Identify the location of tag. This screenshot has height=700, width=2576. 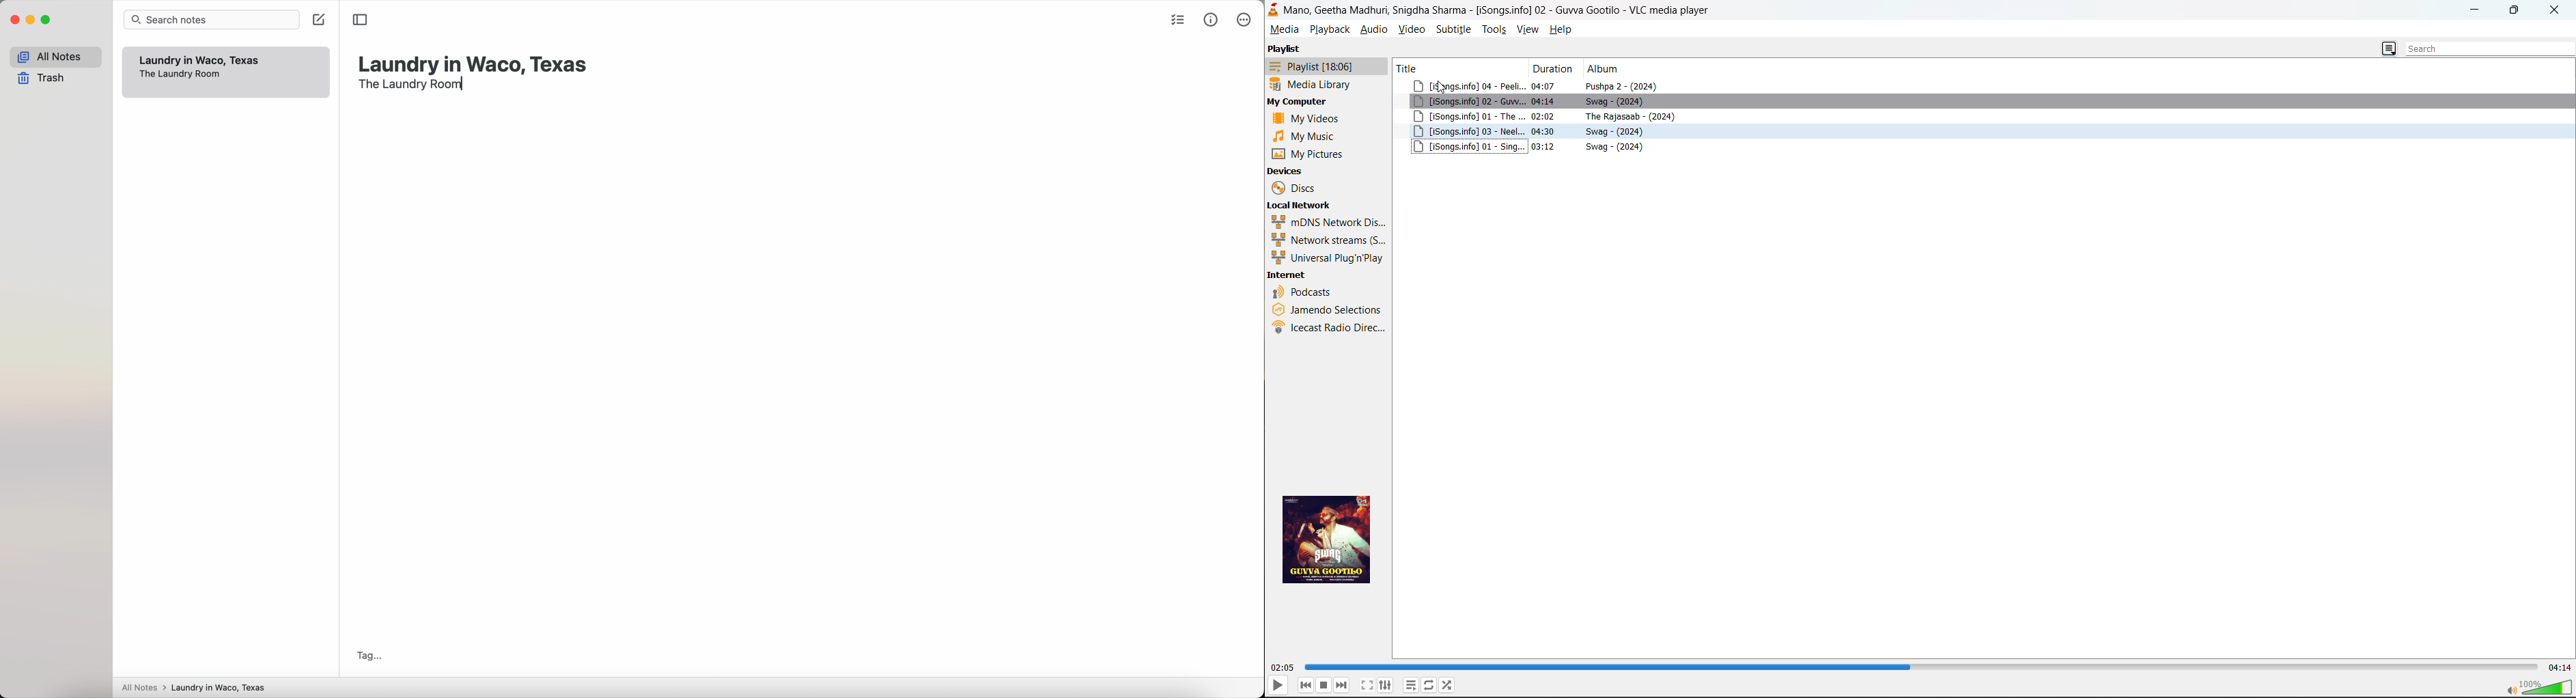
(366, 655).